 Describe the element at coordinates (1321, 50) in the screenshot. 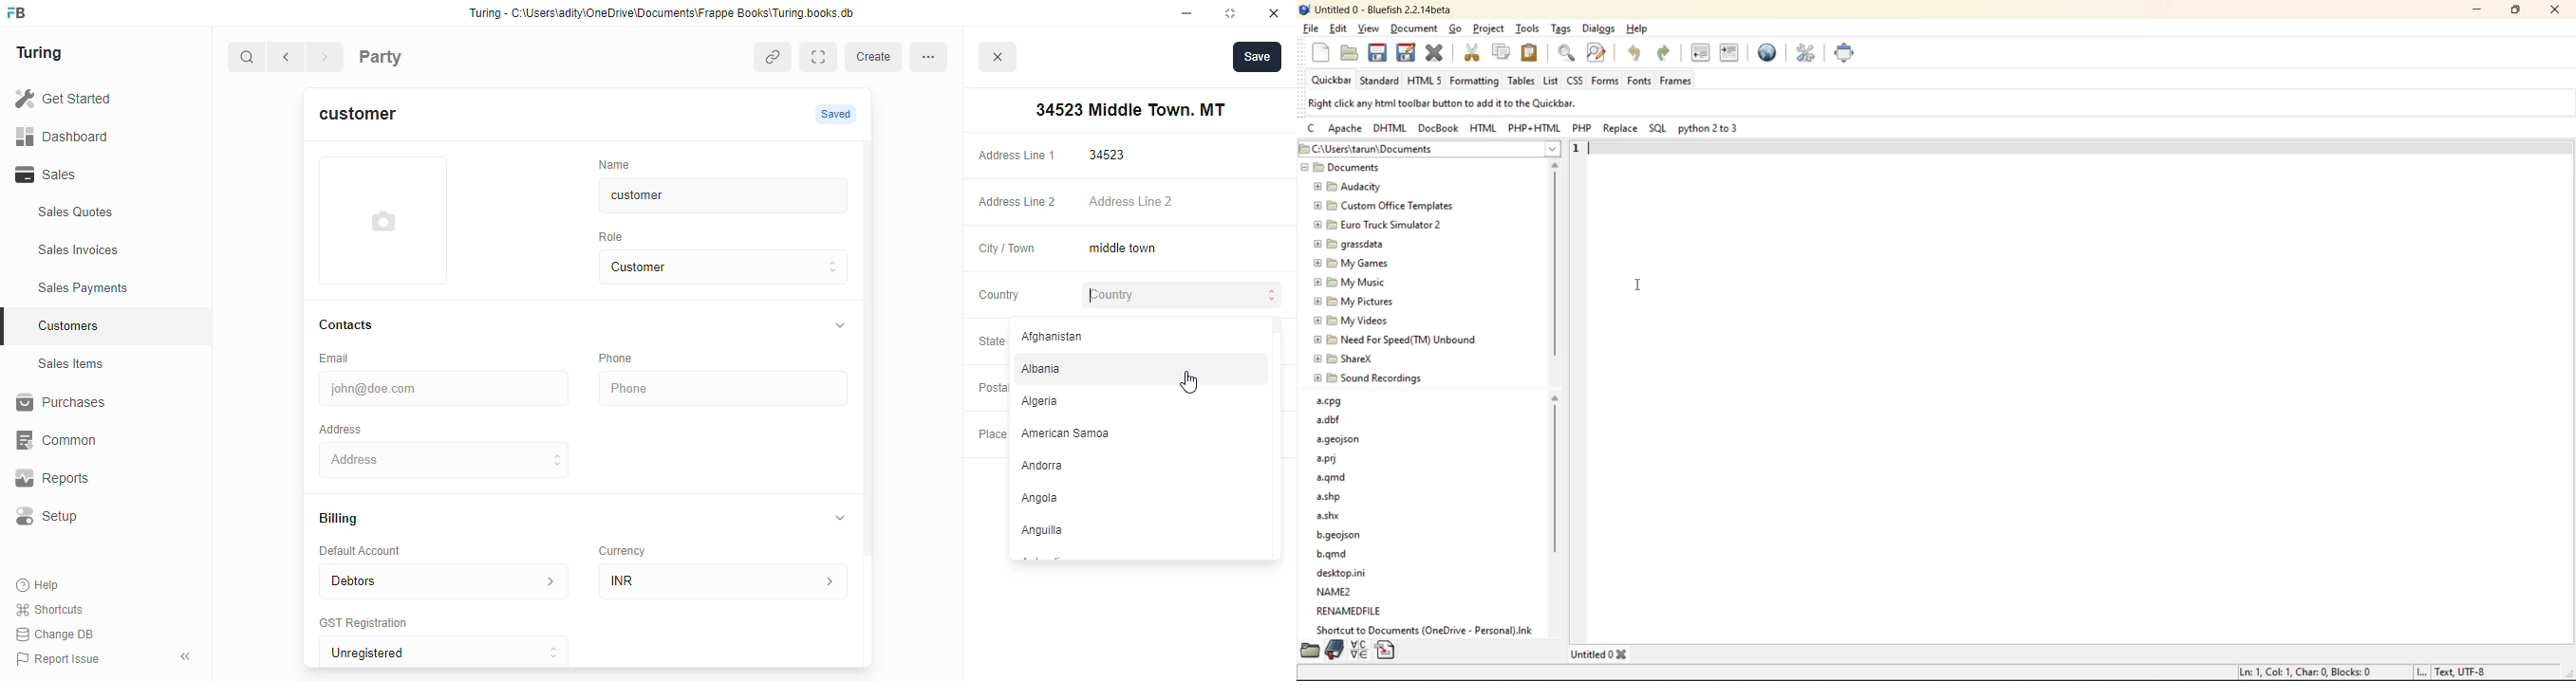

I see `new` at that location.